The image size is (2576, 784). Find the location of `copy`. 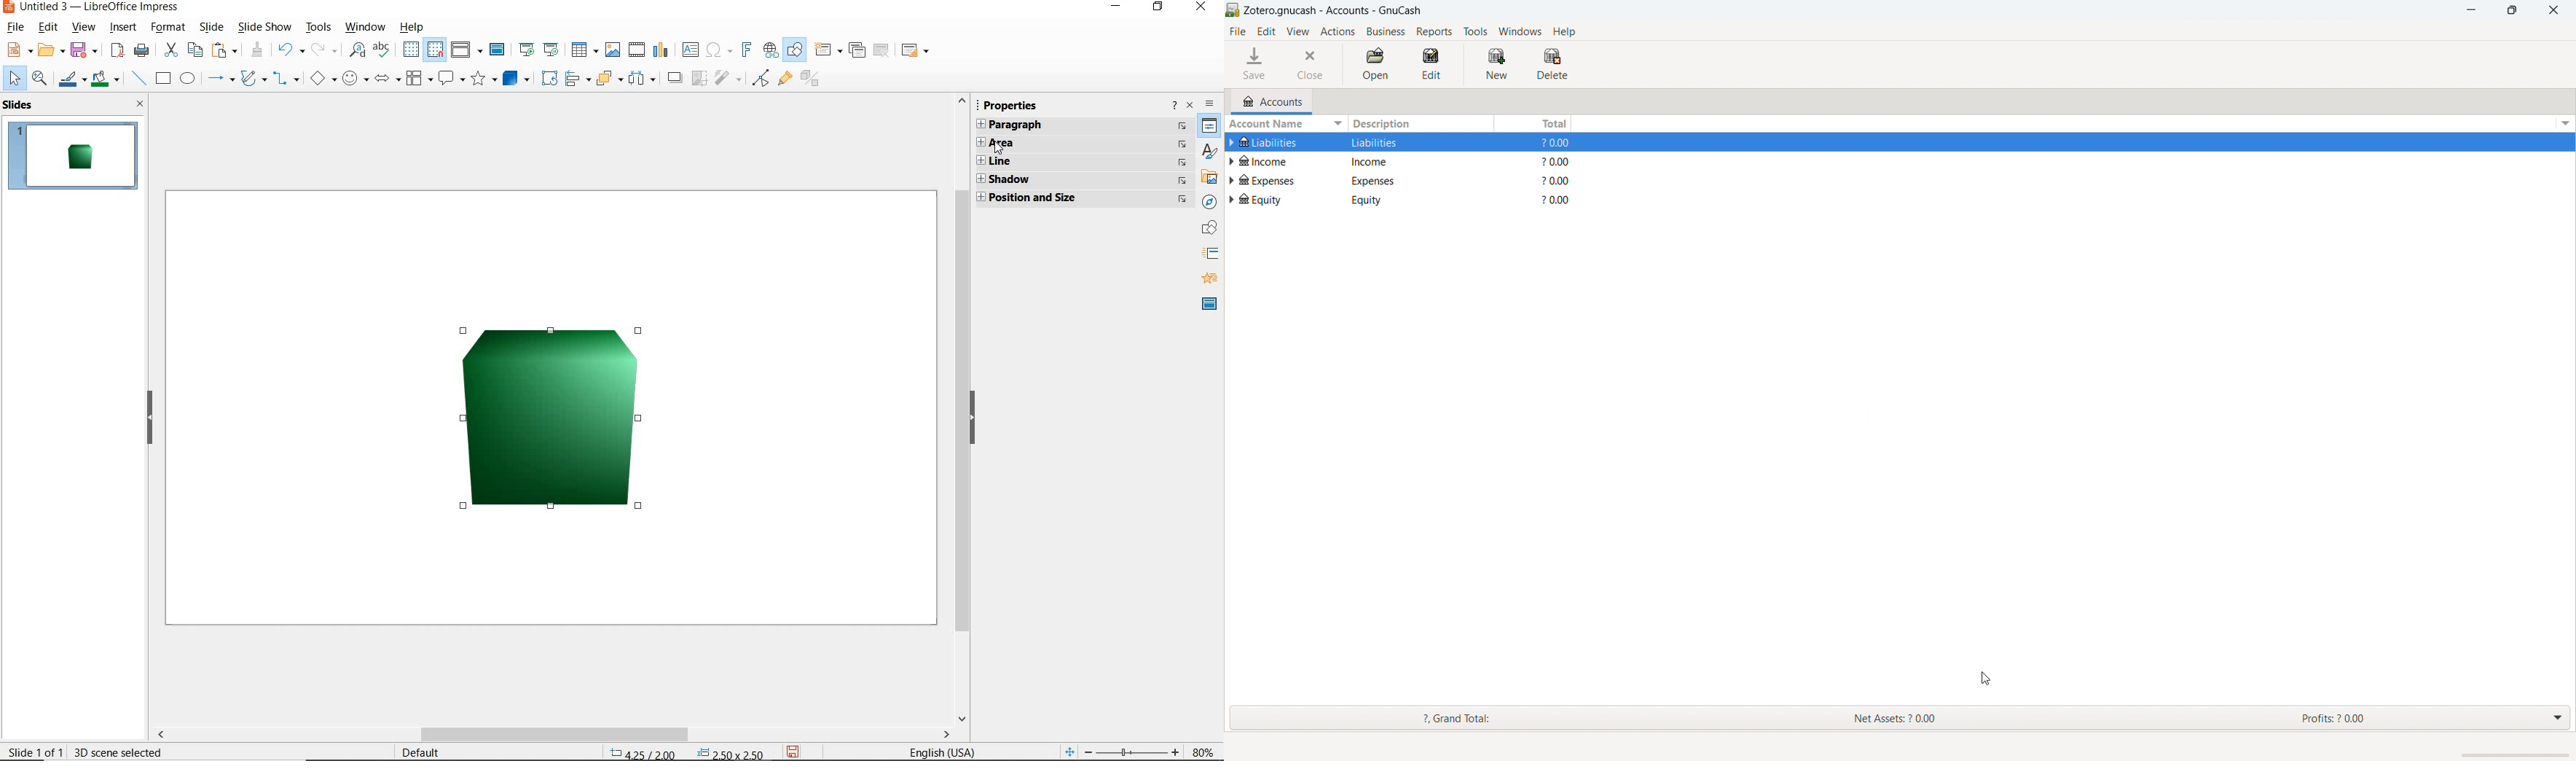

copy is located at coordinates (196, 50).